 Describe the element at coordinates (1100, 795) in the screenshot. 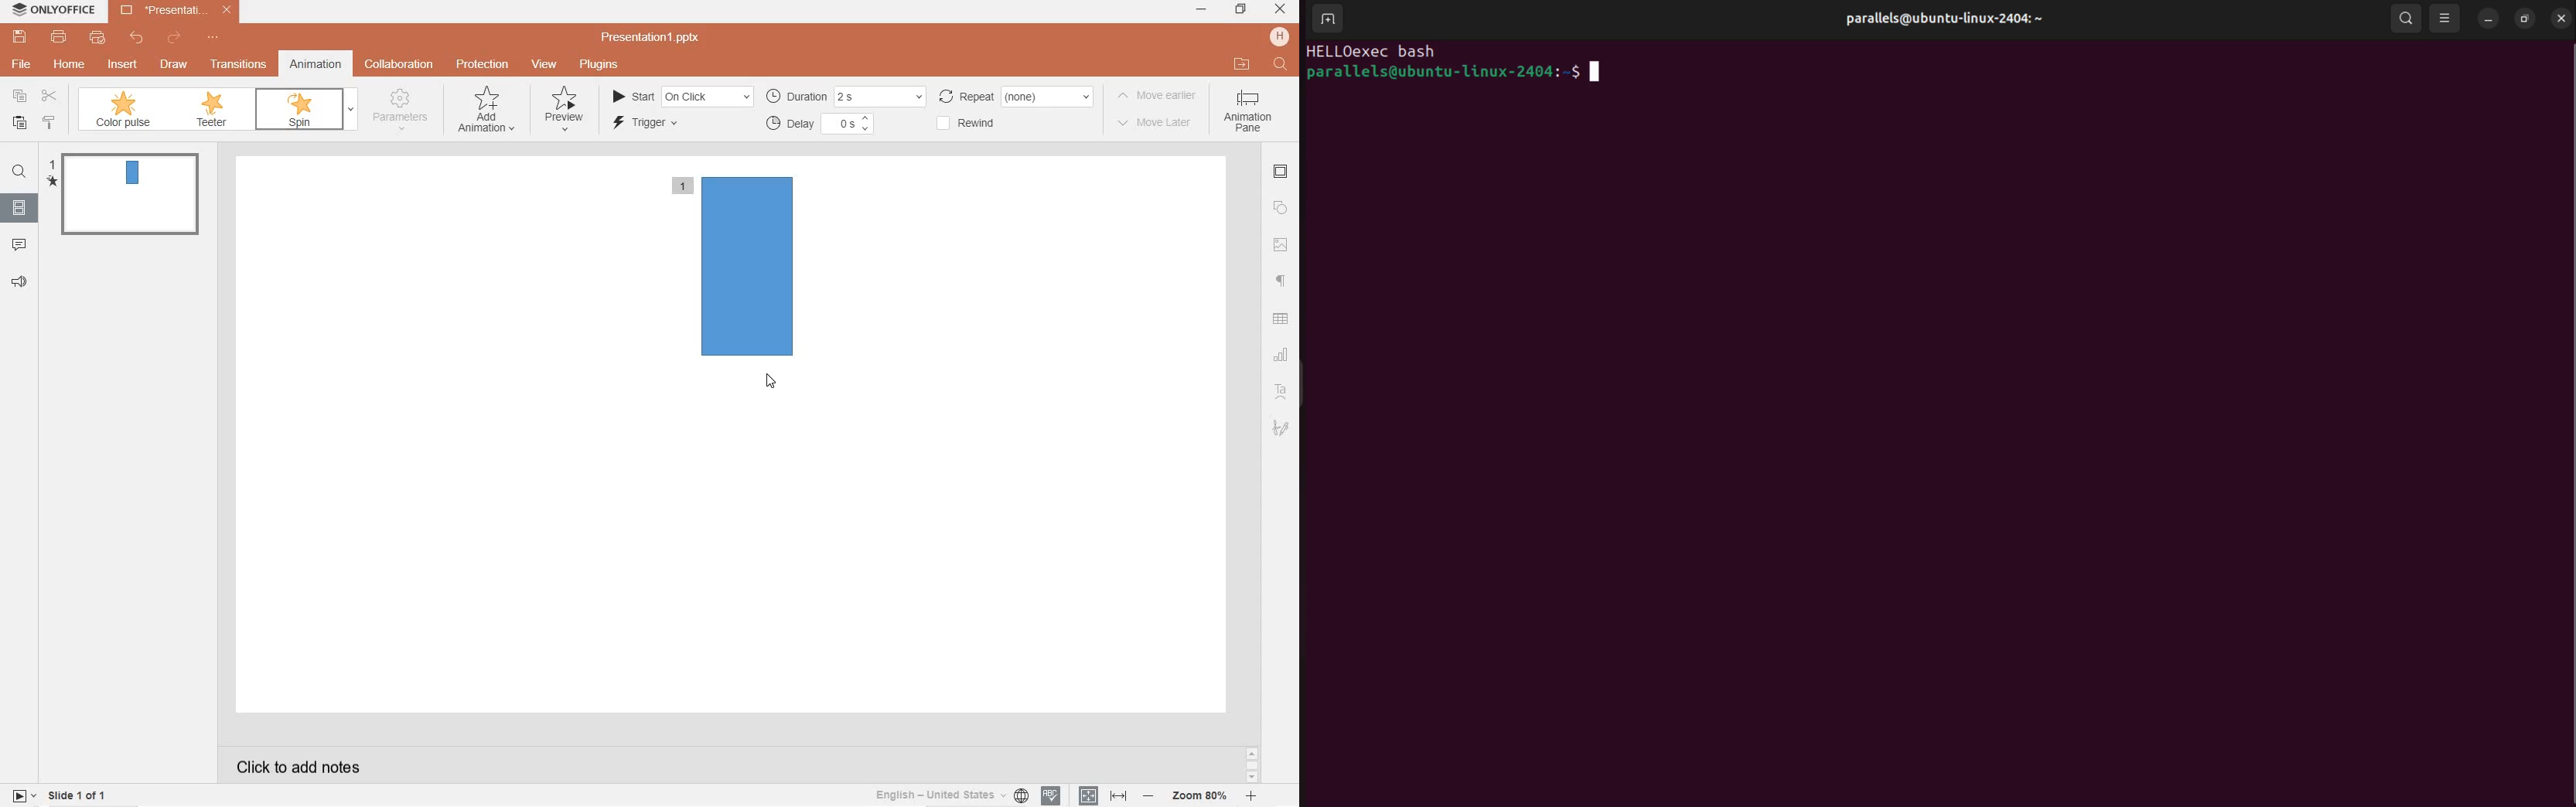

I see `set text or document language` at that location.